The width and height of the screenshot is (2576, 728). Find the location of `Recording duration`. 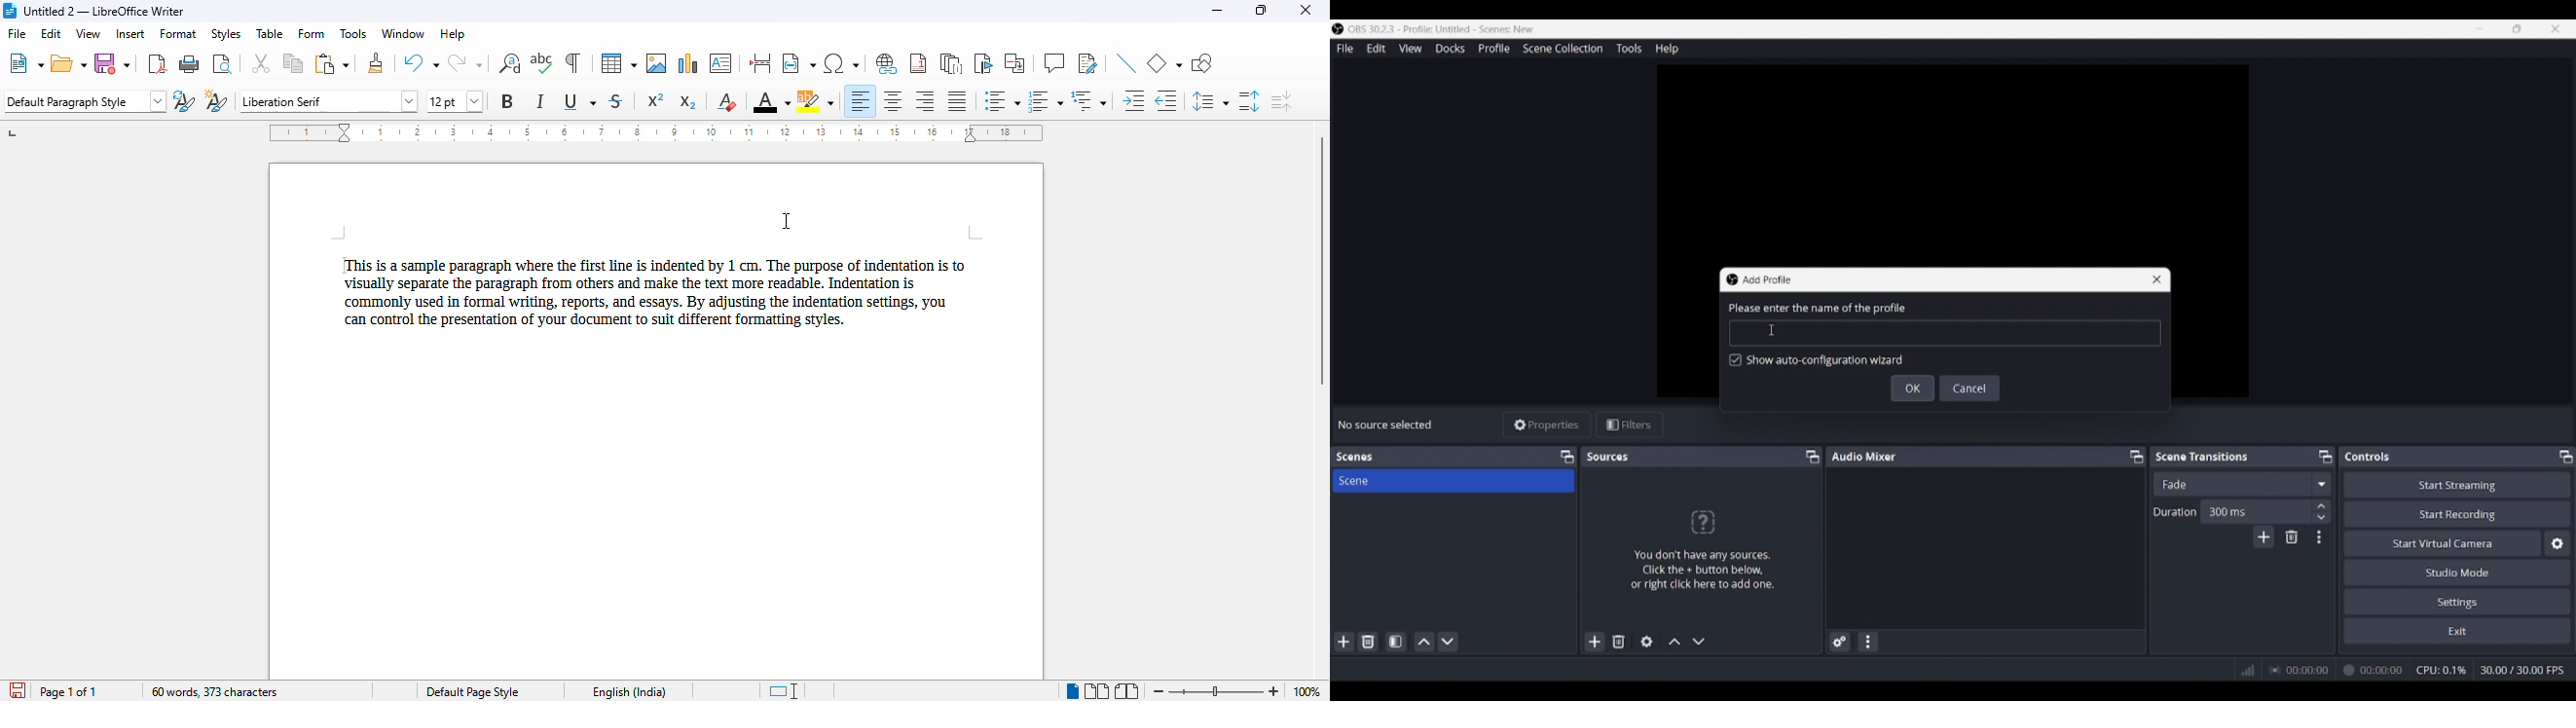

Recording duration is located at coordinates (2335, 670).